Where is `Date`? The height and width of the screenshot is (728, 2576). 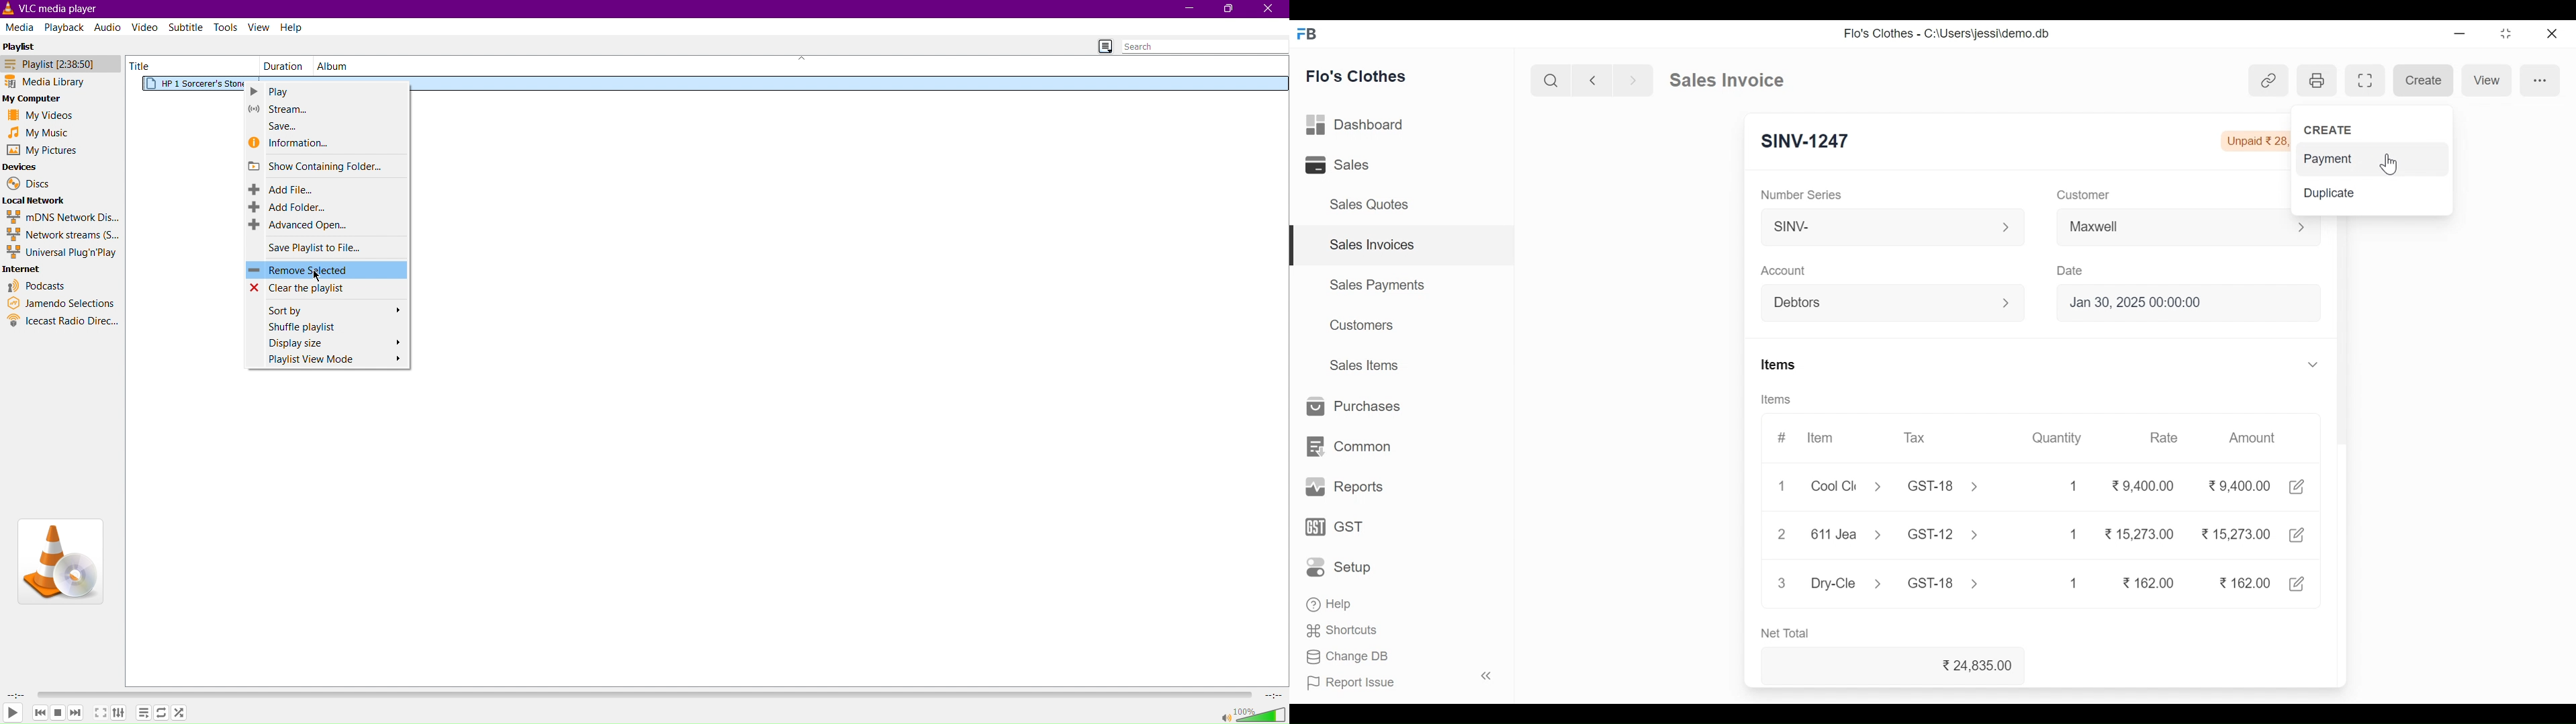 Date is located at coordinates (2072, 272).